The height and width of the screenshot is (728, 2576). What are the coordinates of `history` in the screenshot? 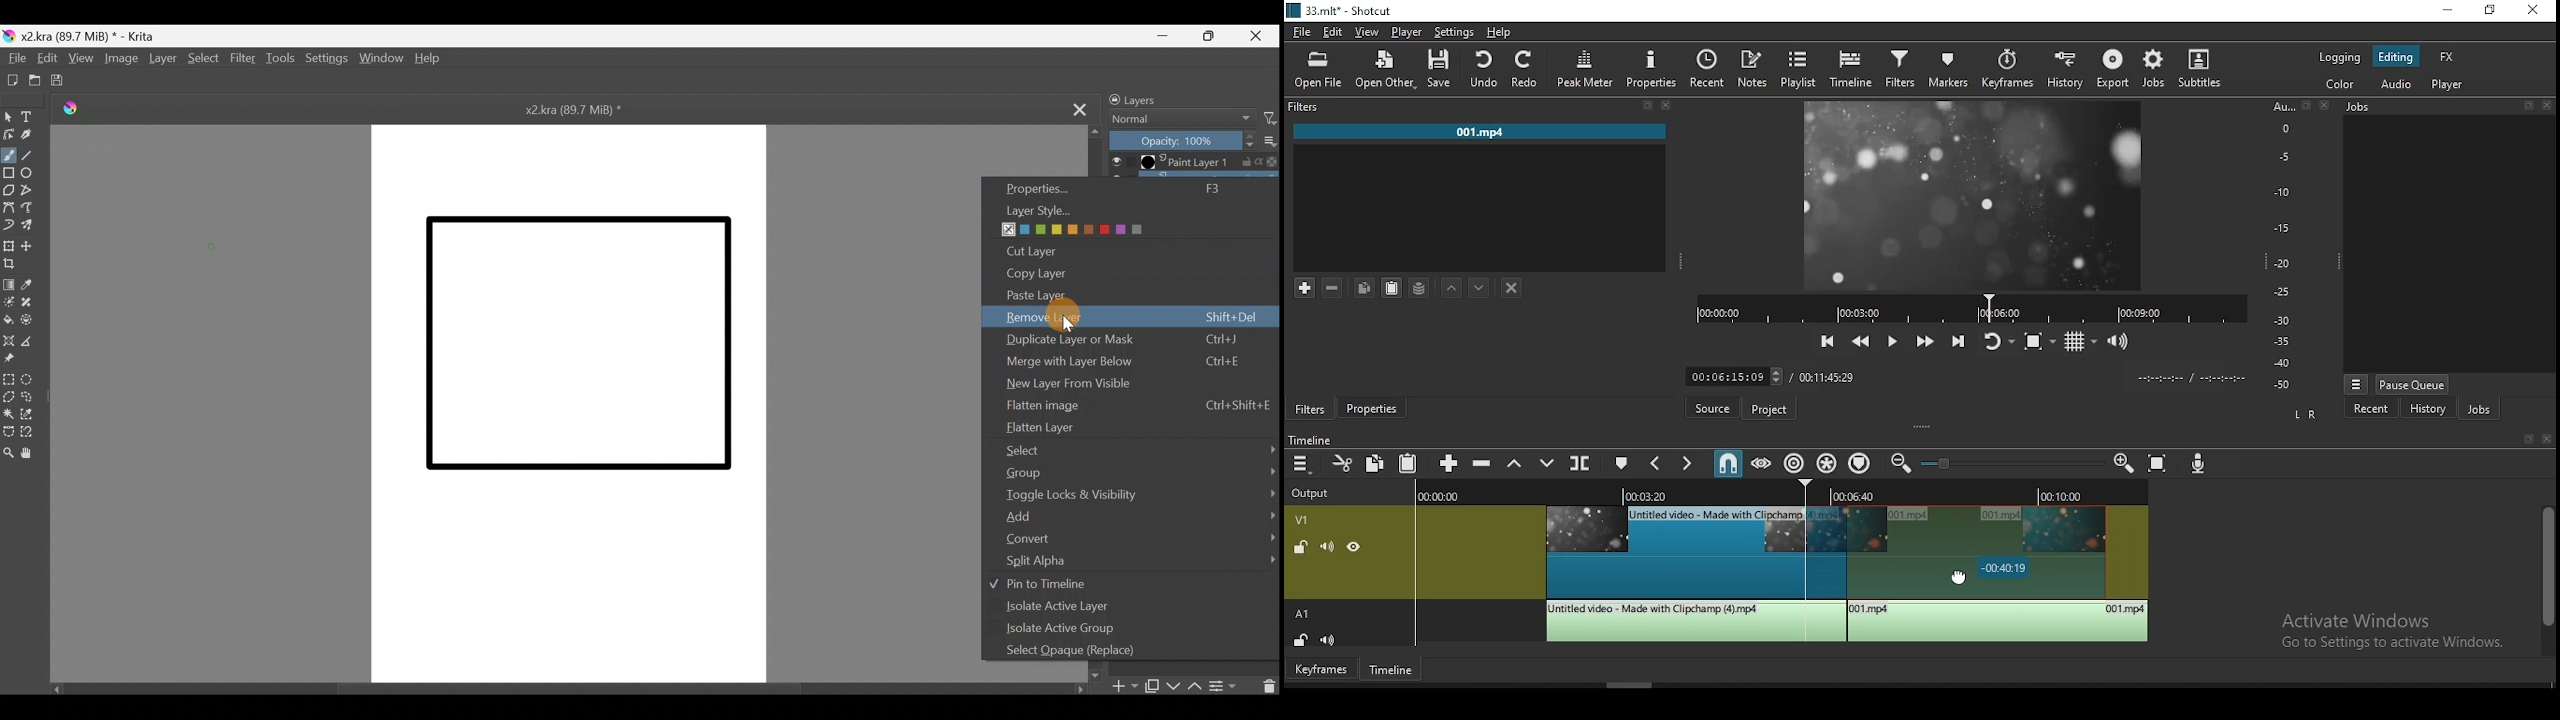 It's located at (2065, 72).